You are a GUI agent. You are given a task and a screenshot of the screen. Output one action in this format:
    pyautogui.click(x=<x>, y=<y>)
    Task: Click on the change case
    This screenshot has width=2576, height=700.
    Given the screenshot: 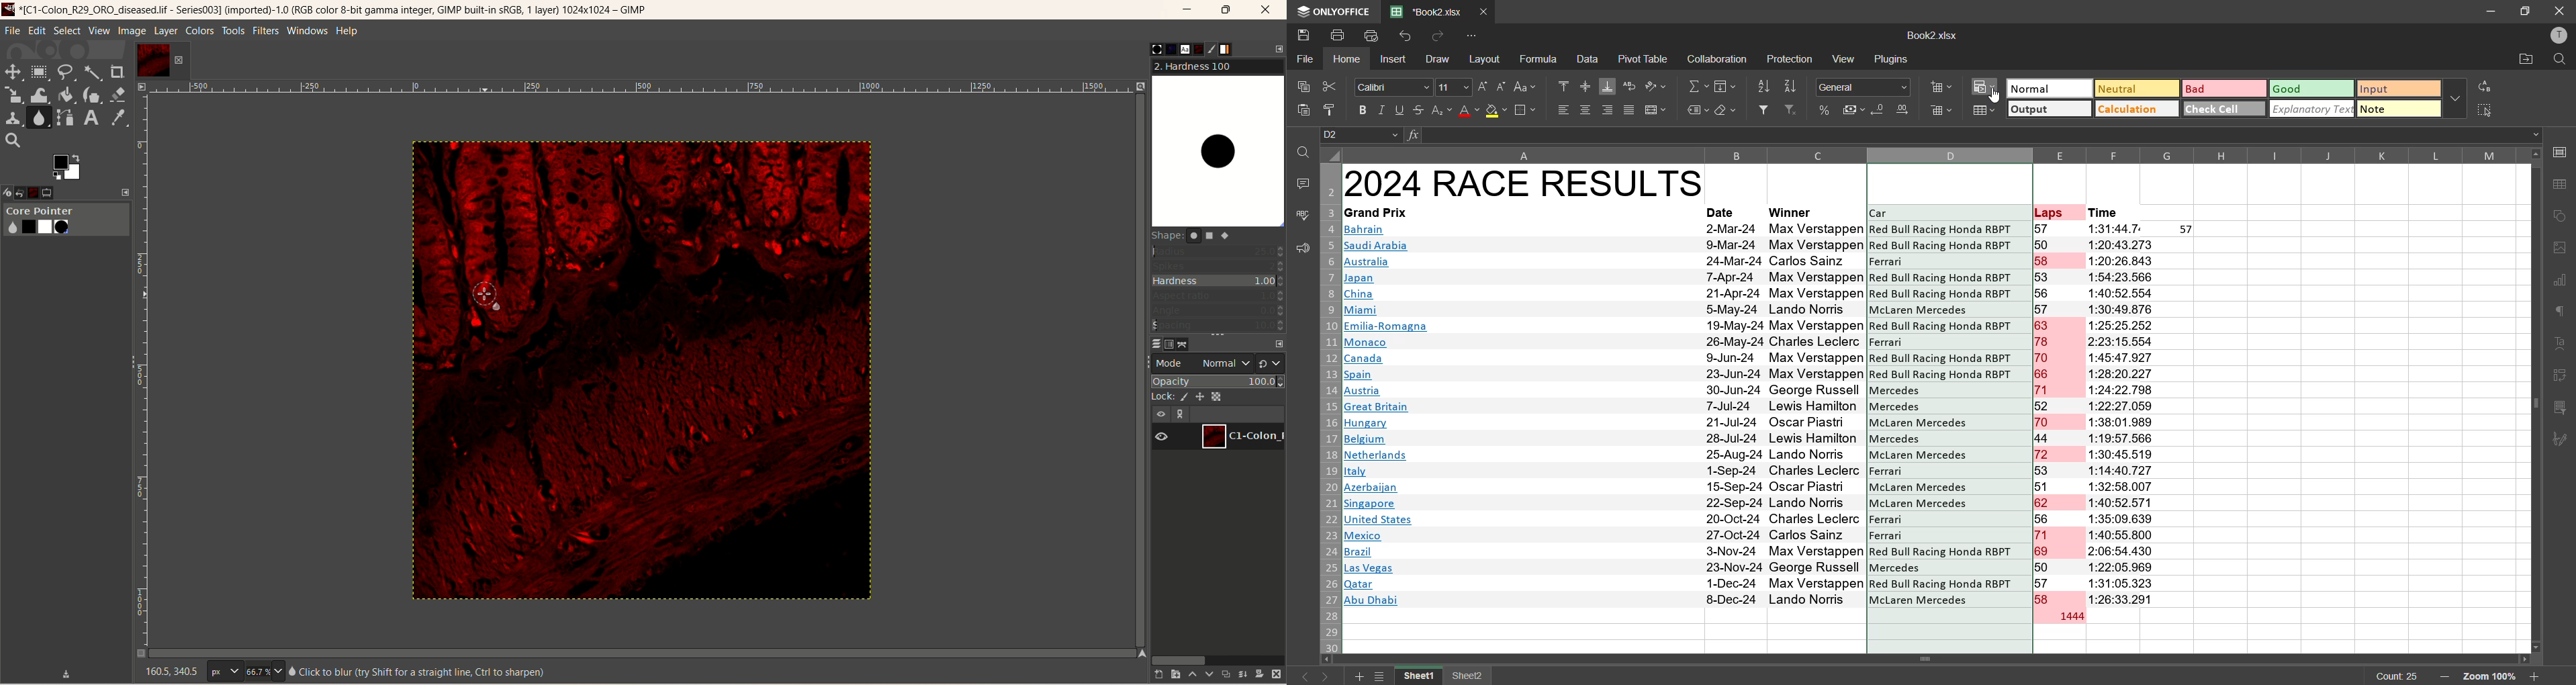 What is the action you would take?
    pyautogui.click(x=1528, y=86)
    